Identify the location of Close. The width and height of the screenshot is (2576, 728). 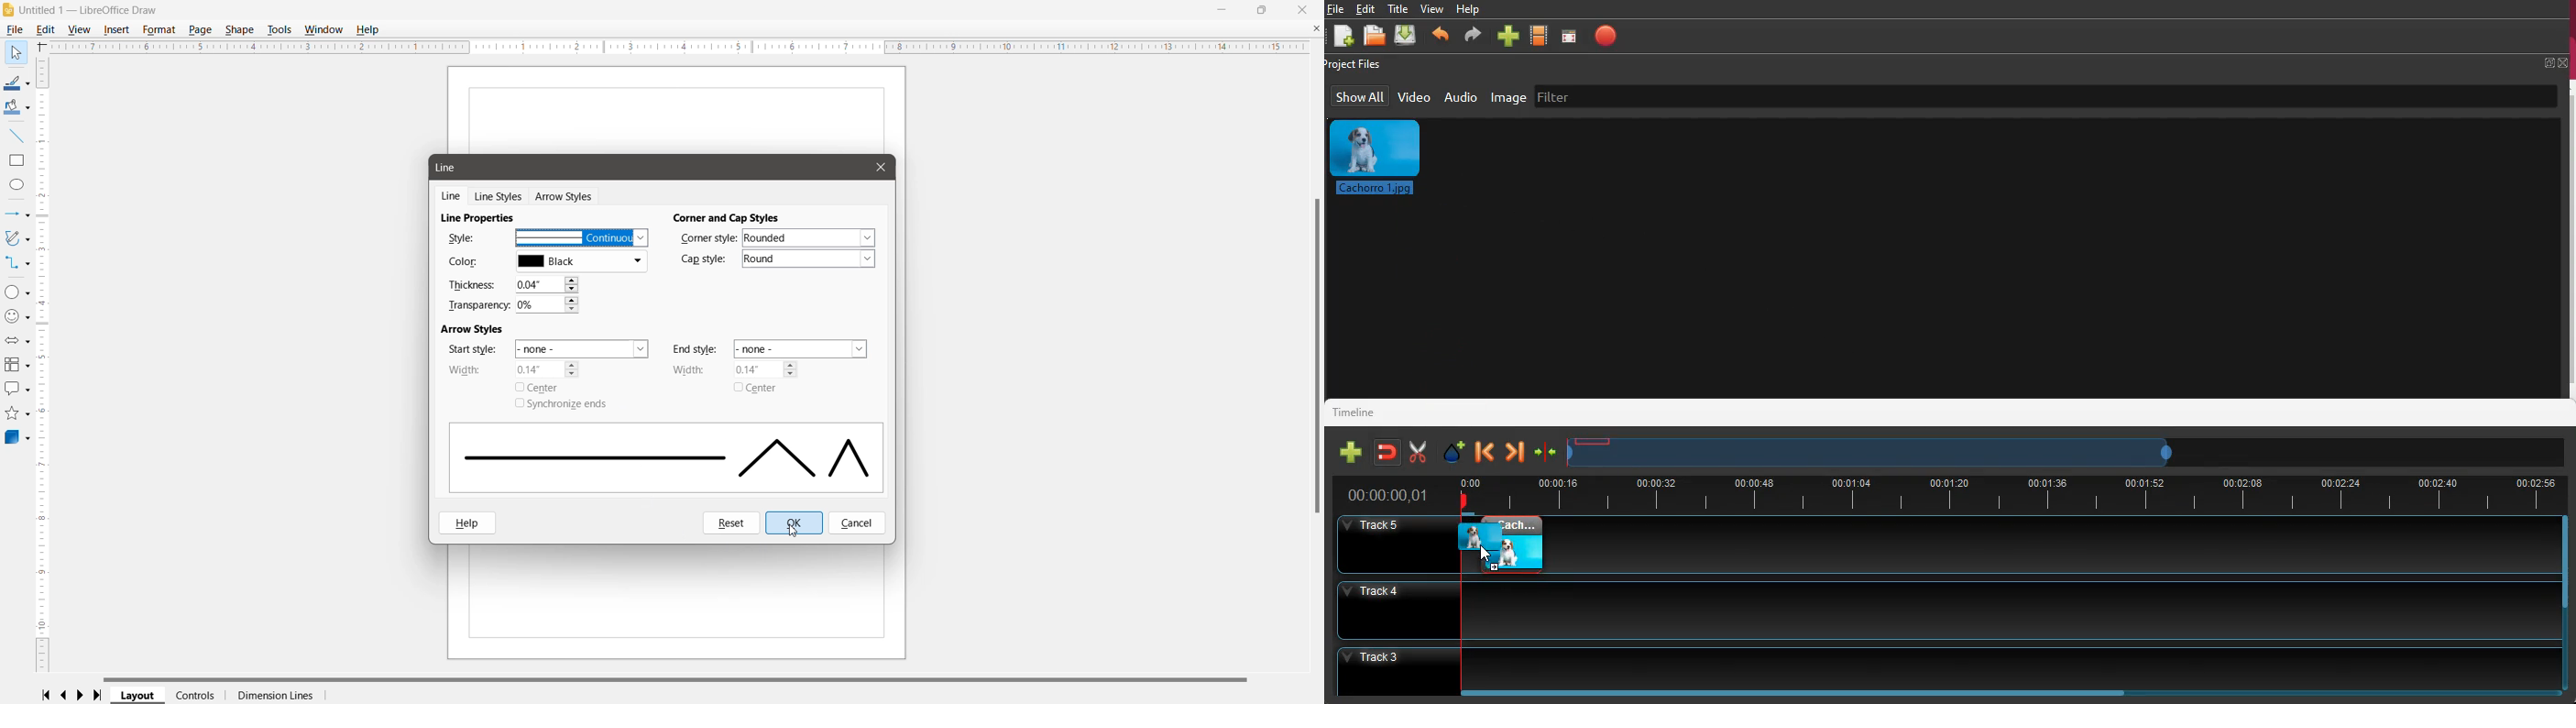
(1303, 10).